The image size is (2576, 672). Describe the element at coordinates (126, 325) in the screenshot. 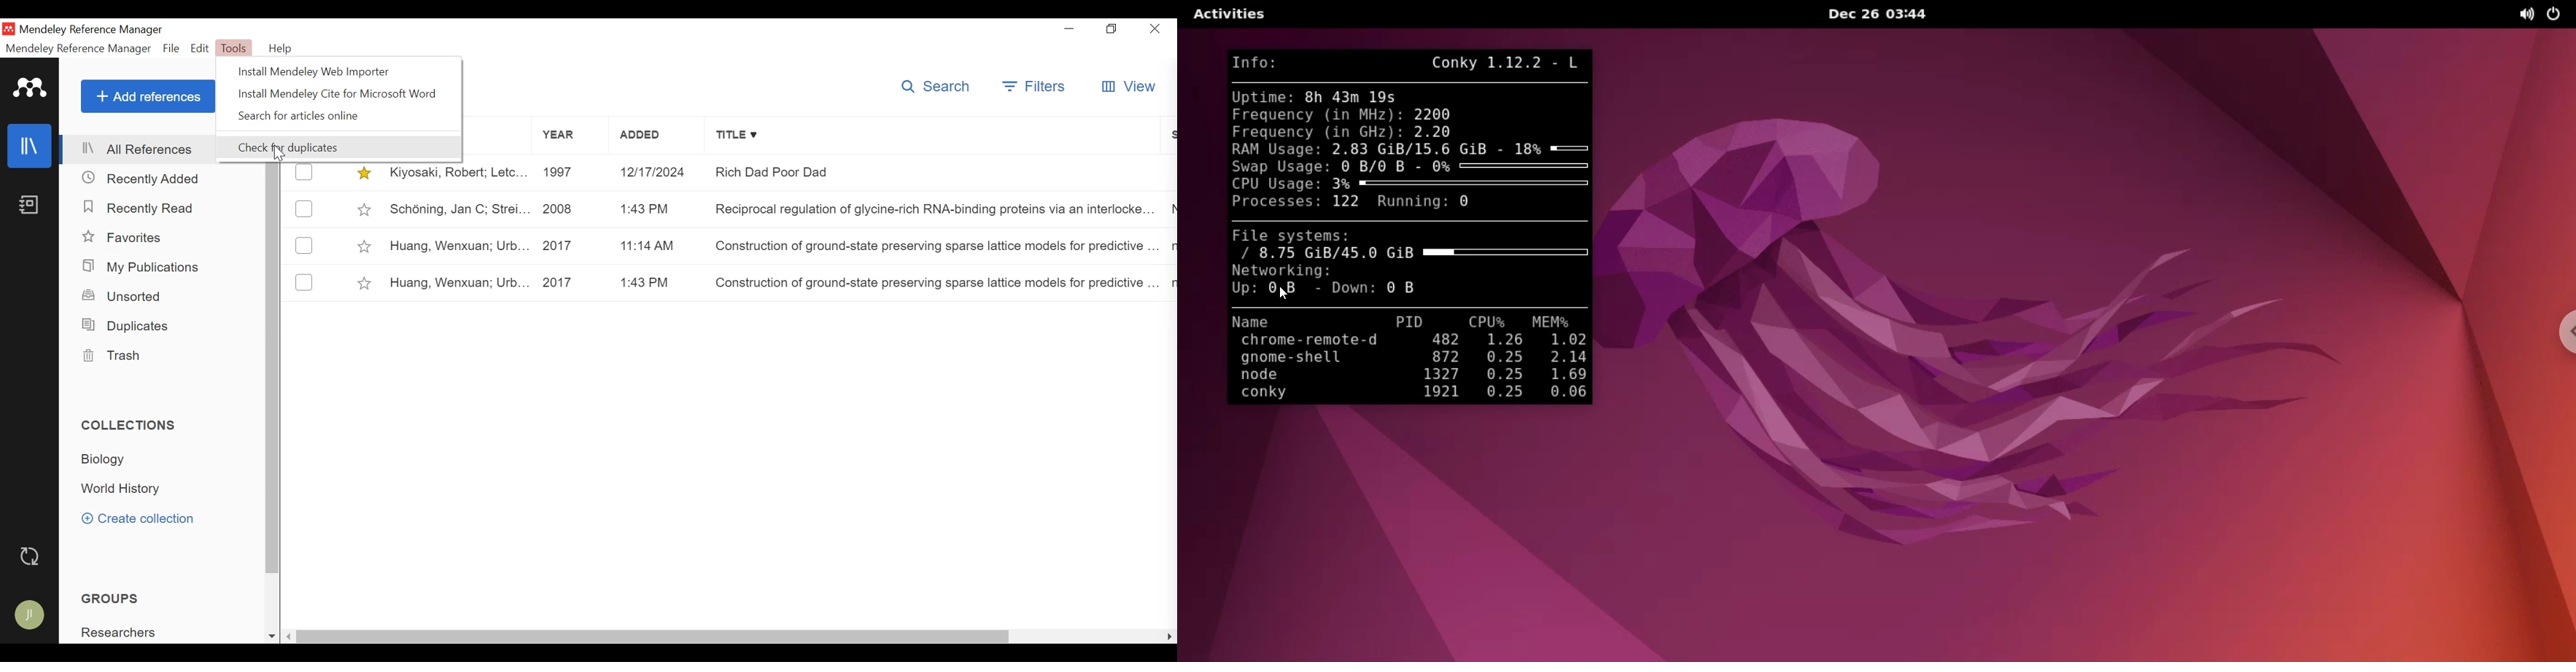

I see `Duplicates` at that location.